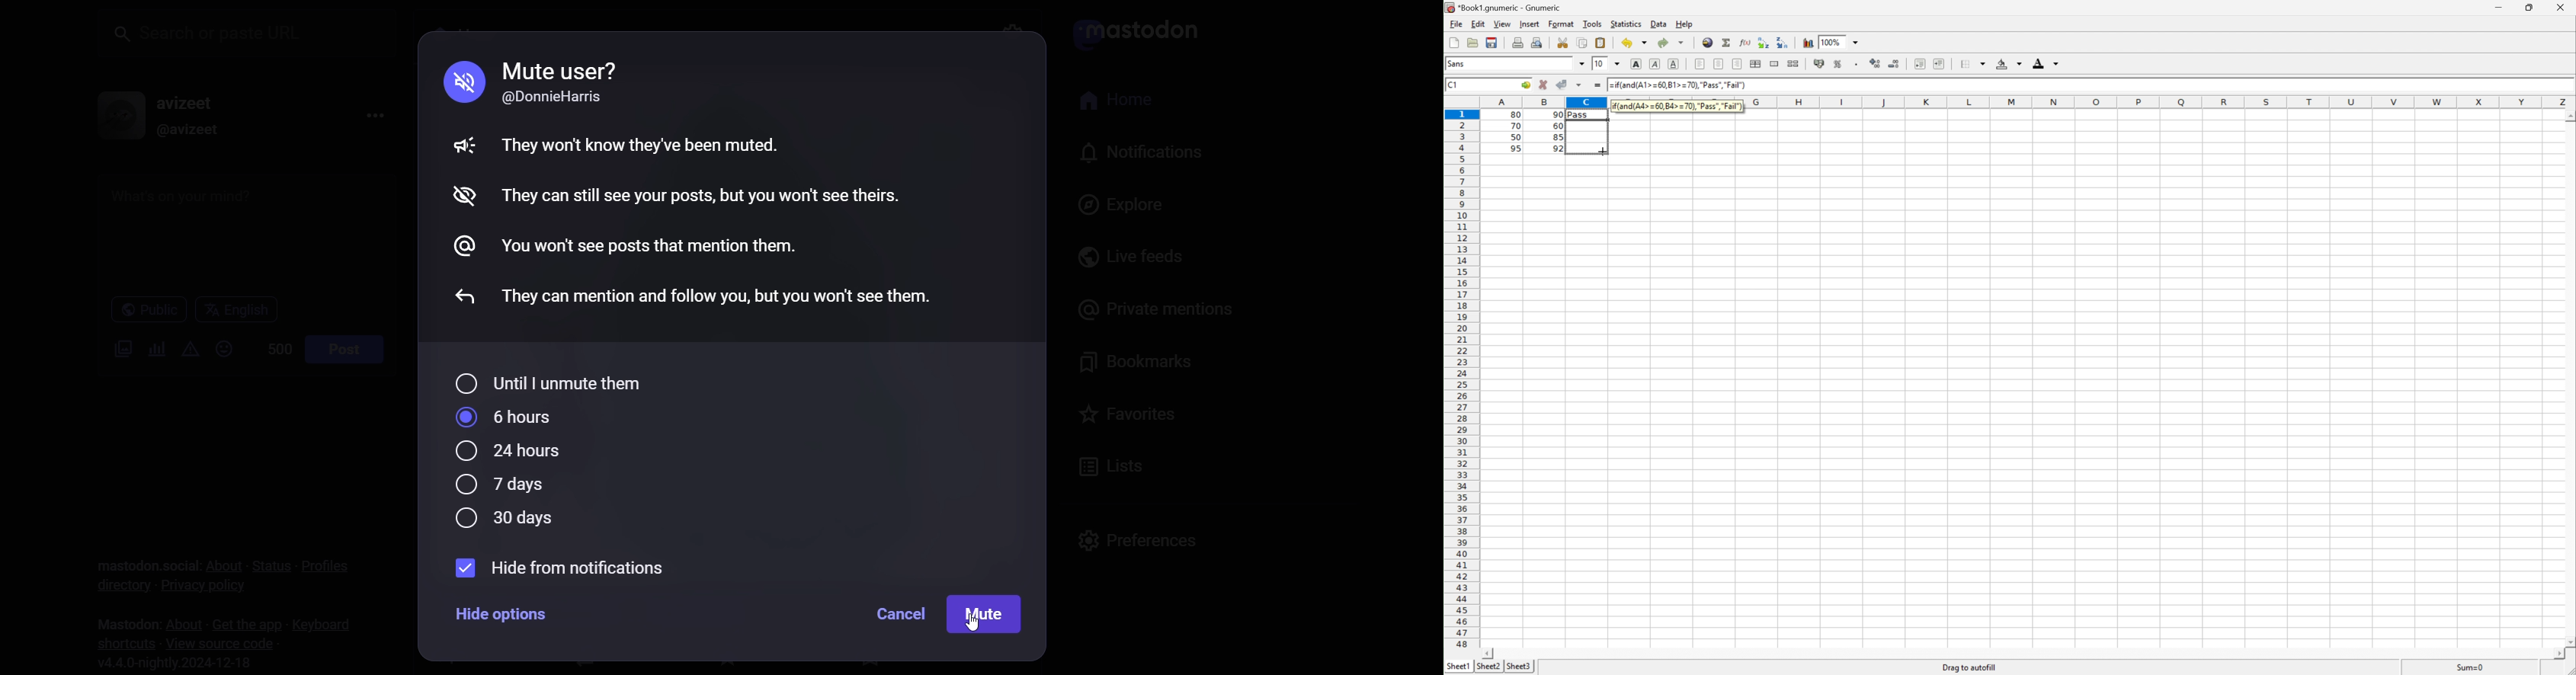  What do you see at coordinates (1970, 665) in the screenshot?
I see `Drag to autofill` at bounding box center [1970, 665].